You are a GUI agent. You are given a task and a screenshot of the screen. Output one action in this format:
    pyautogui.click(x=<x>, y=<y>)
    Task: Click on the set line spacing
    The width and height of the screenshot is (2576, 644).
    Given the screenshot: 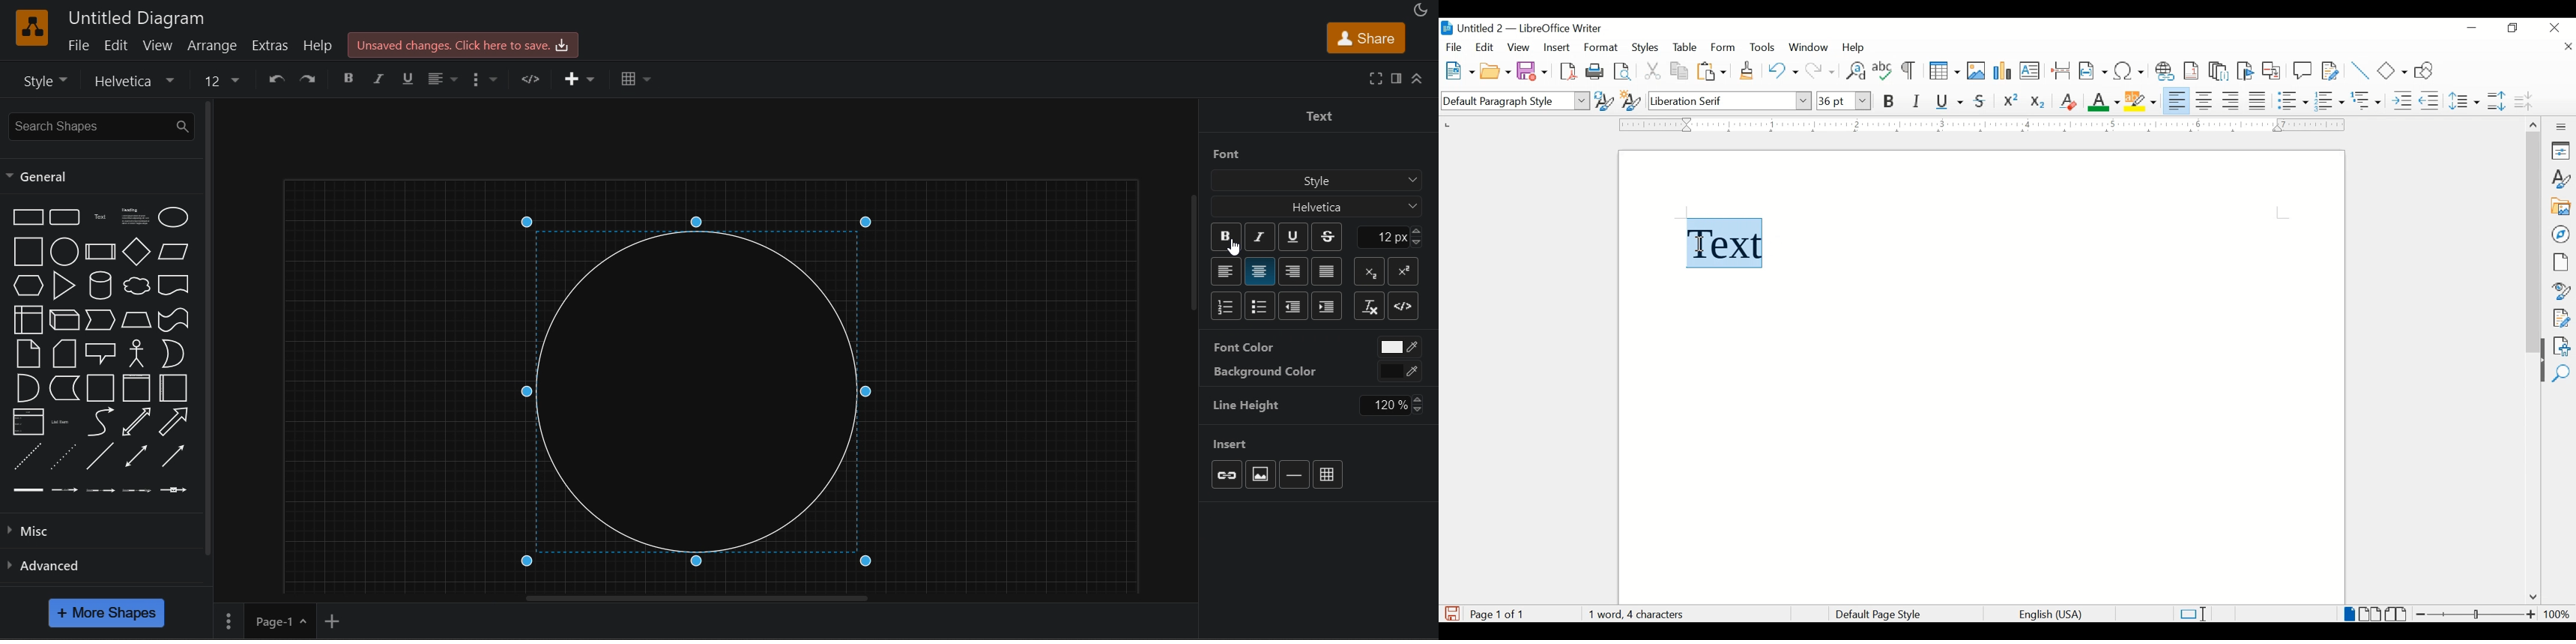 What is the action you would take?
    pyautogui.click(x=2465, y=101)
    